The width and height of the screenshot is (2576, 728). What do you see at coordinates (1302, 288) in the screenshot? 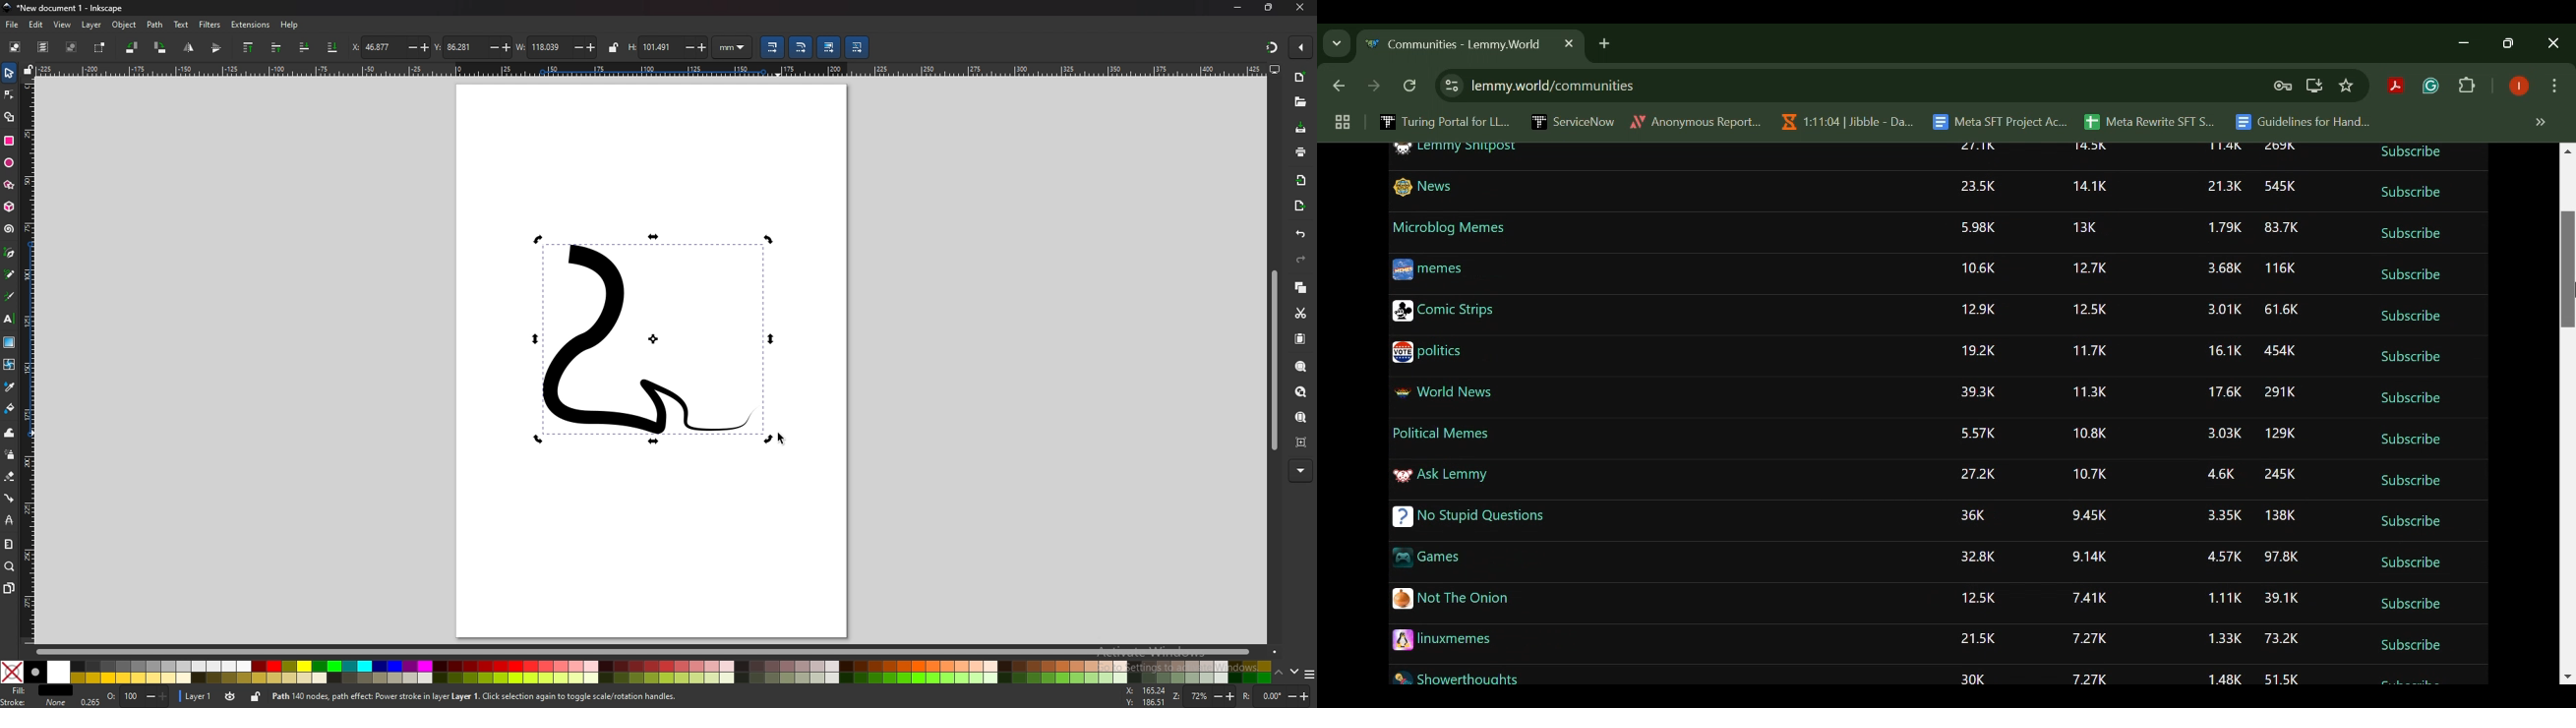
I see `copy` at bounding box center [1302, 288].